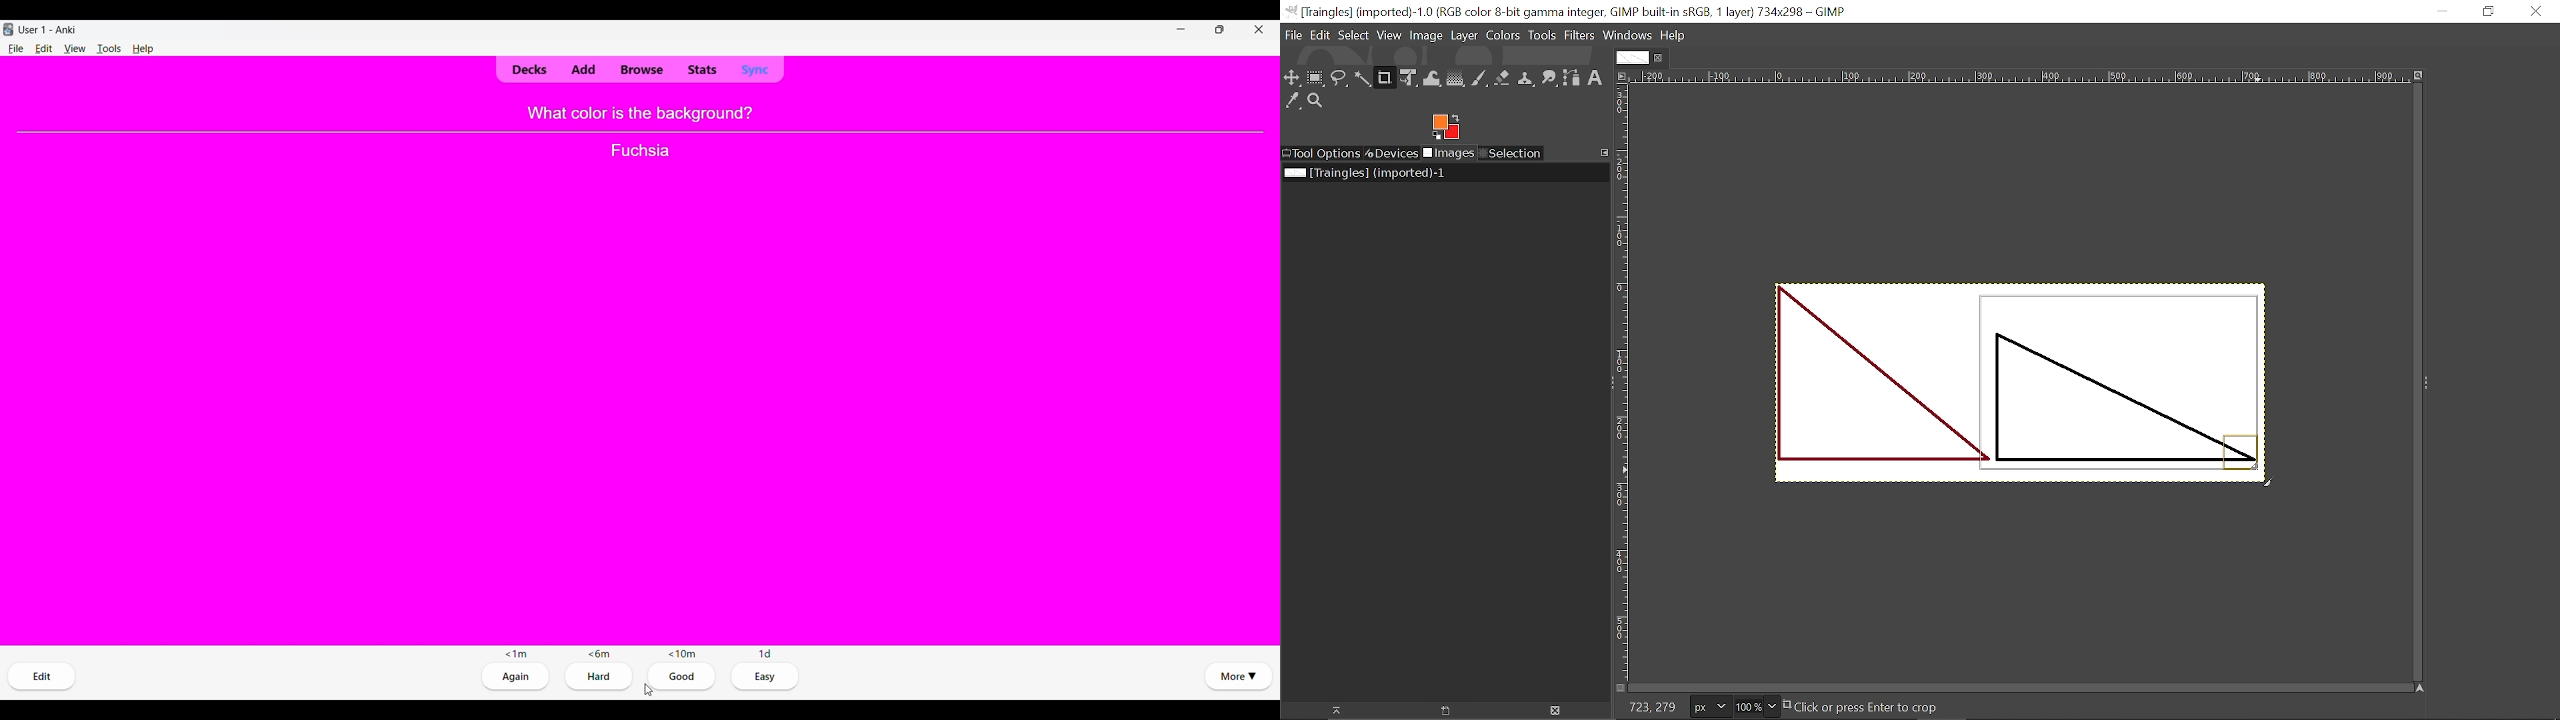  Describe the element at coordinates (529, 71) in the screenshot. I see `Decks` at that location.